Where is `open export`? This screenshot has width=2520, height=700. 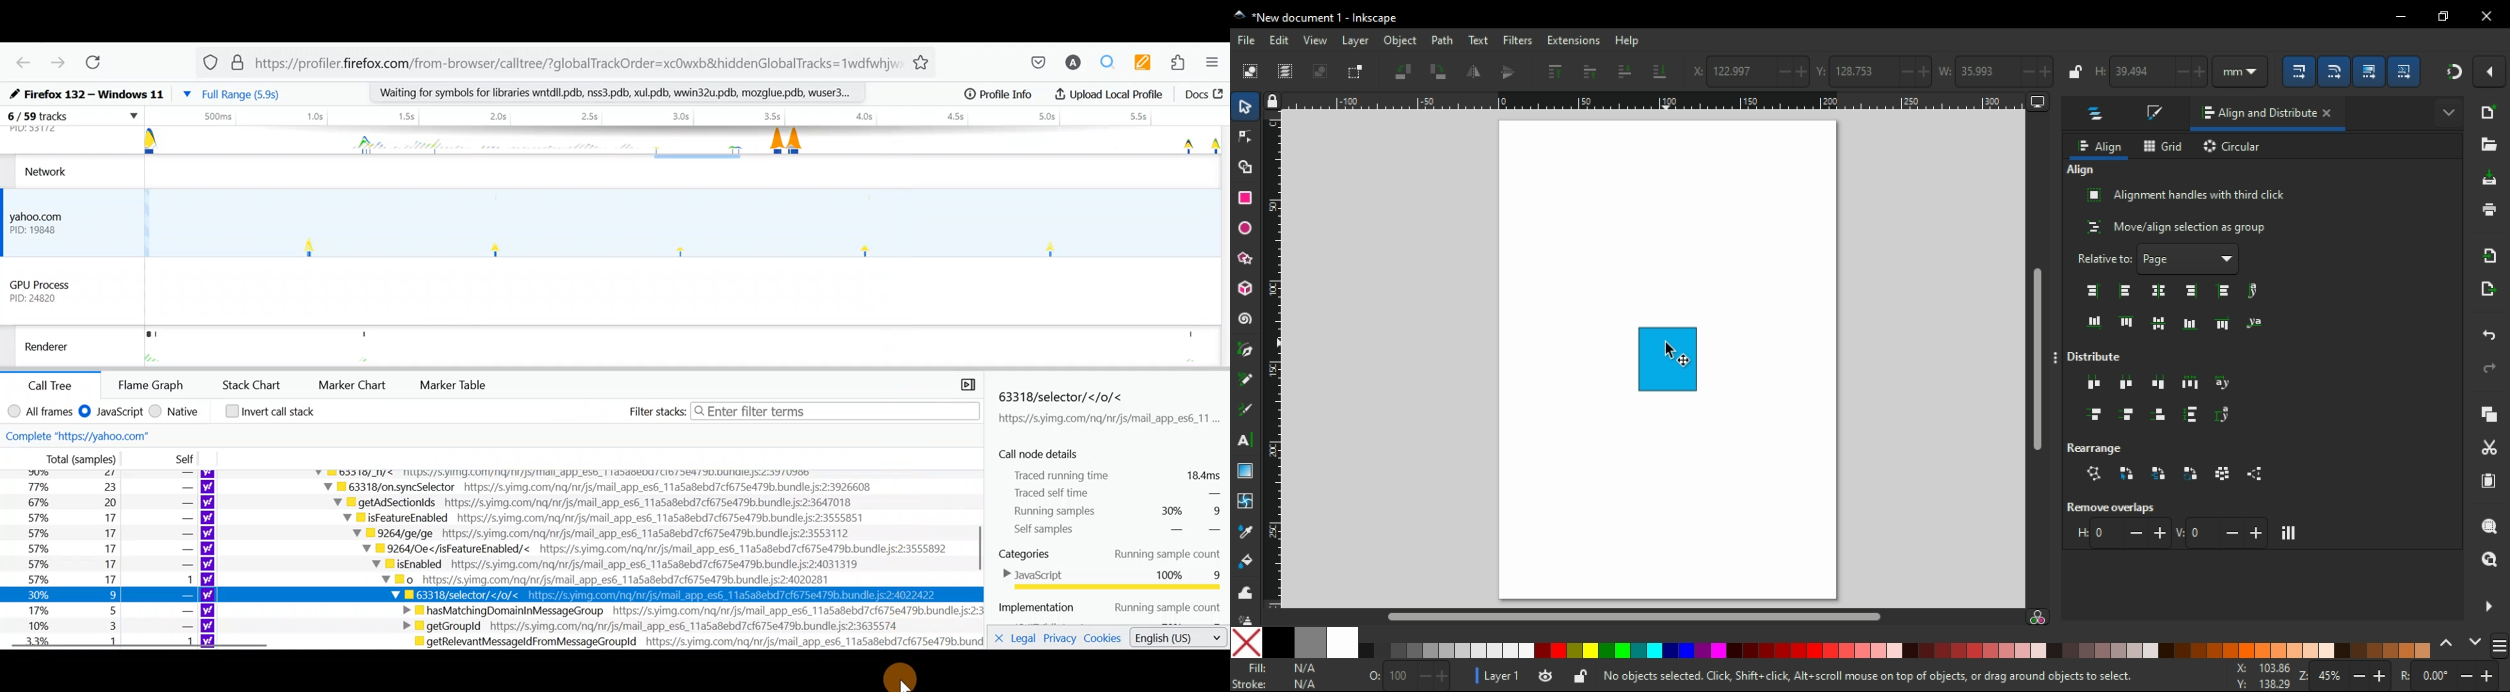 open export is located at coordinates (2491, 287).